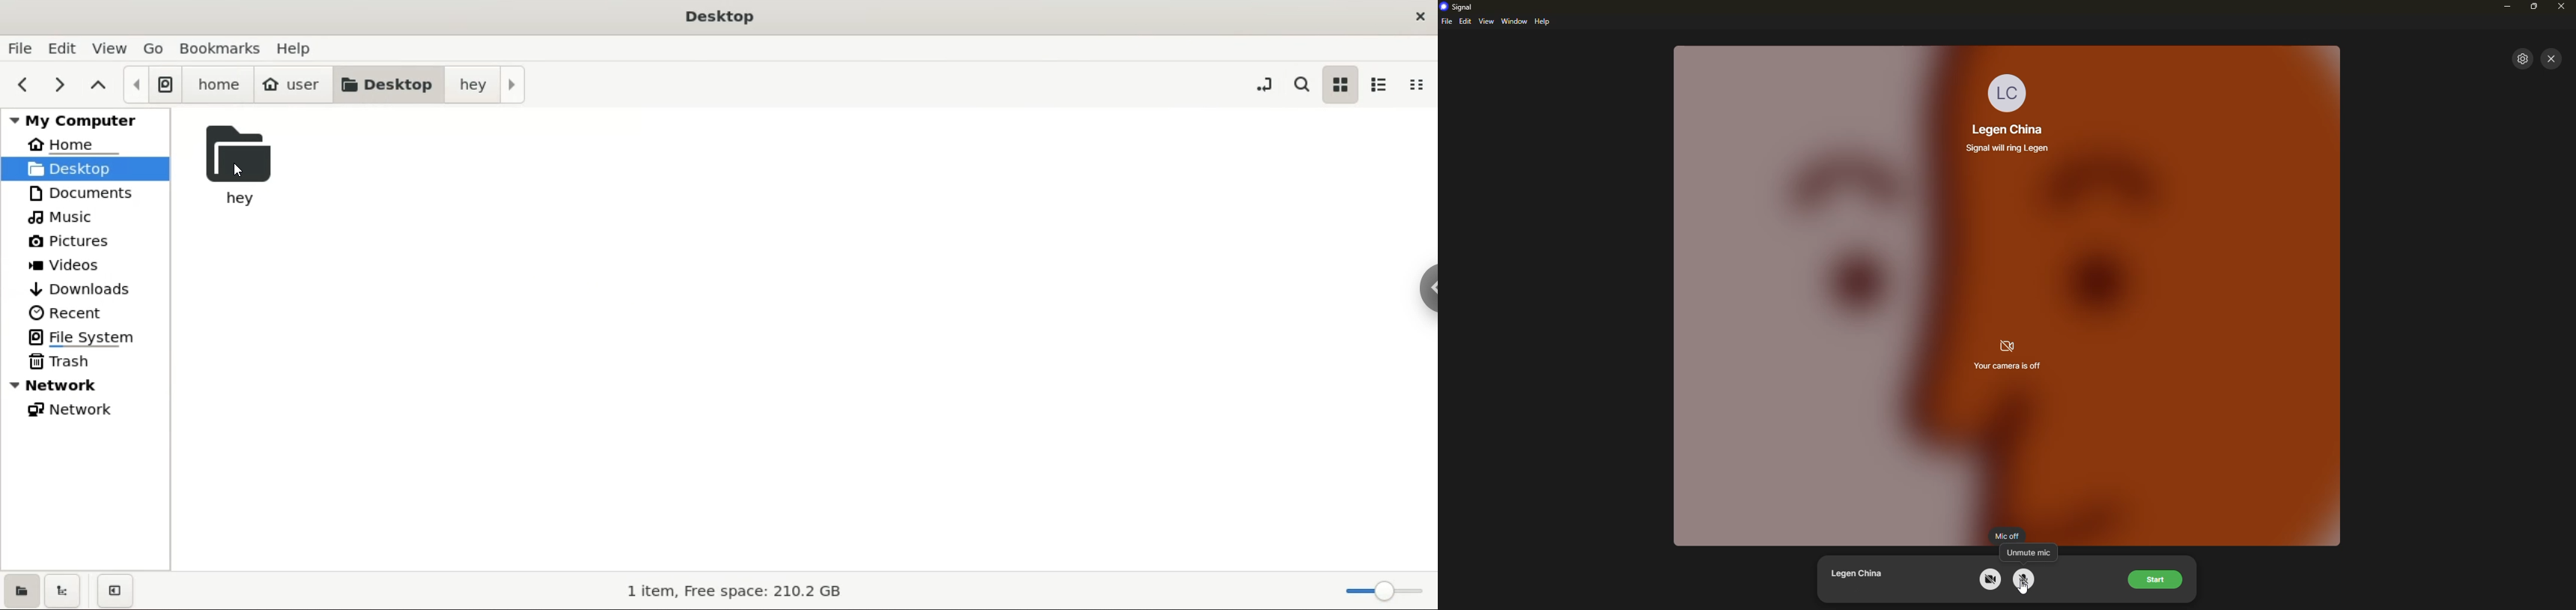 The image size is (2576, 616). I want to click on unmute mic, so click(2030, 552).